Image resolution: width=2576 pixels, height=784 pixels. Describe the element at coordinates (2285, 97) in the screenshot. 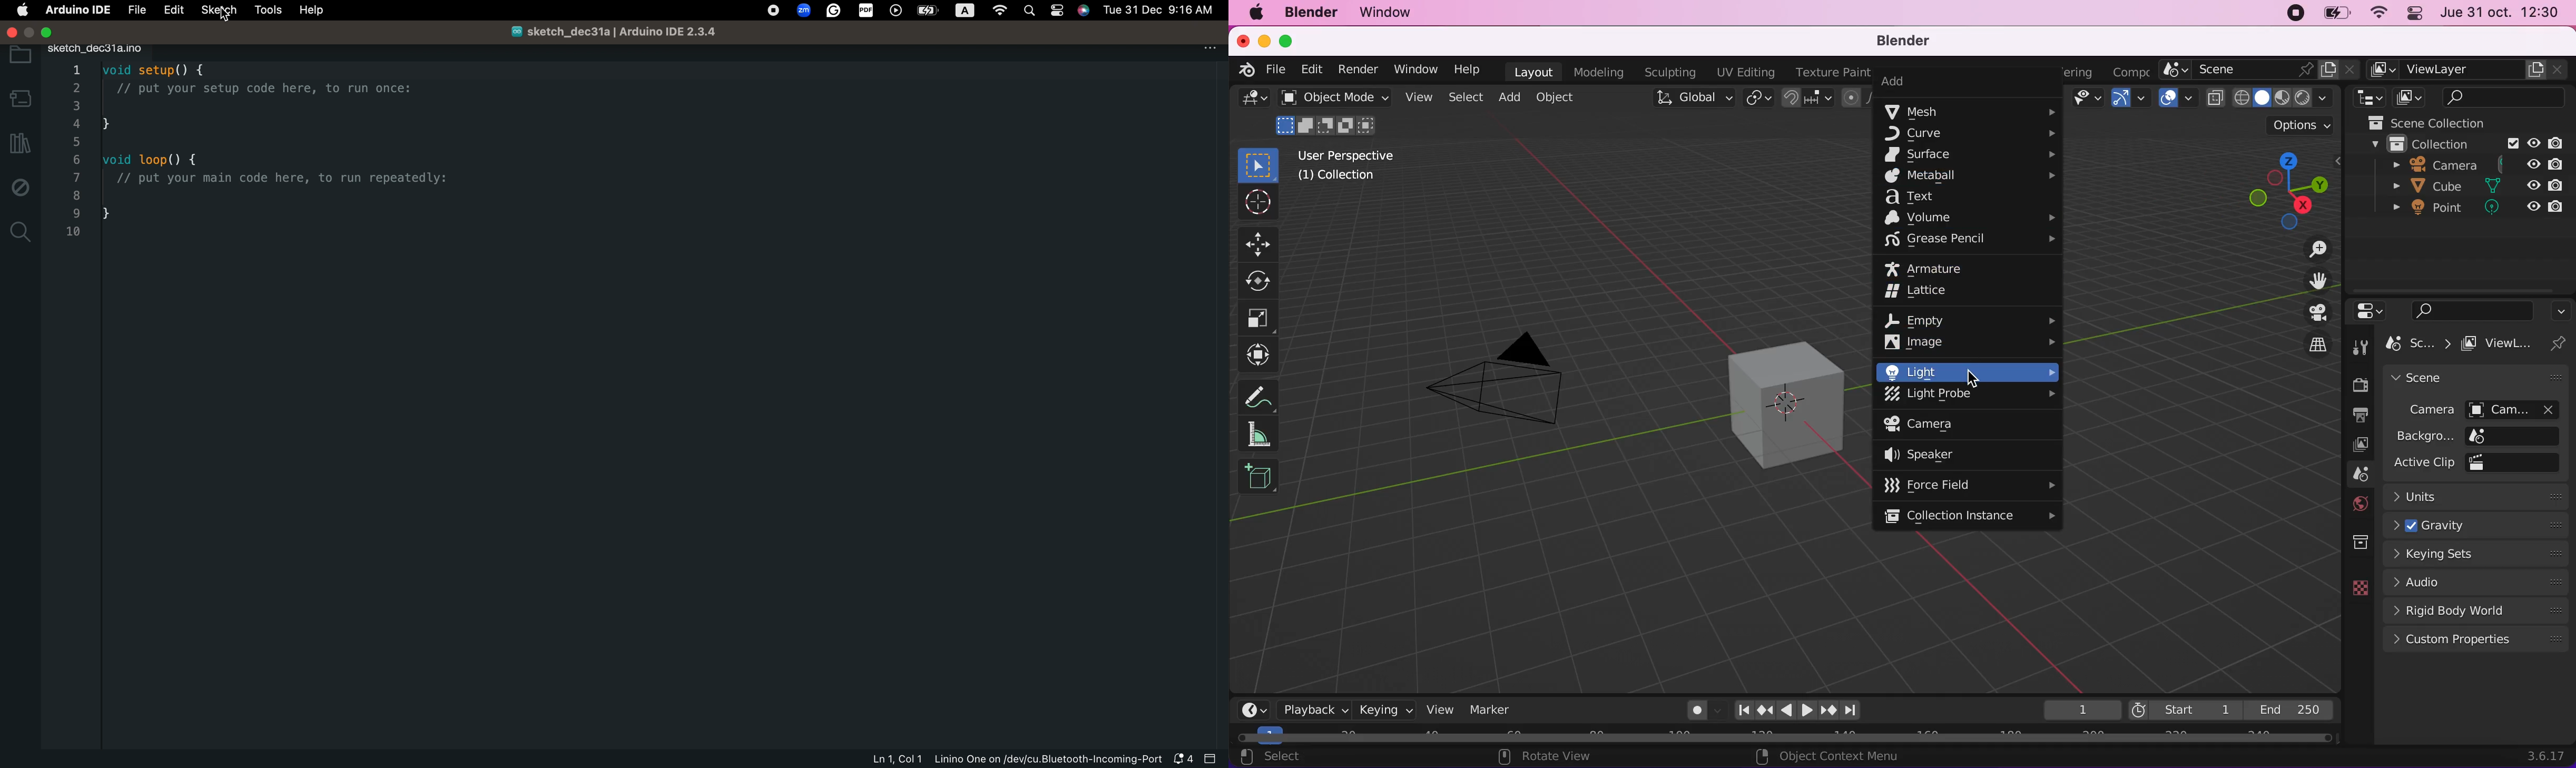

I see `shading` at that location.